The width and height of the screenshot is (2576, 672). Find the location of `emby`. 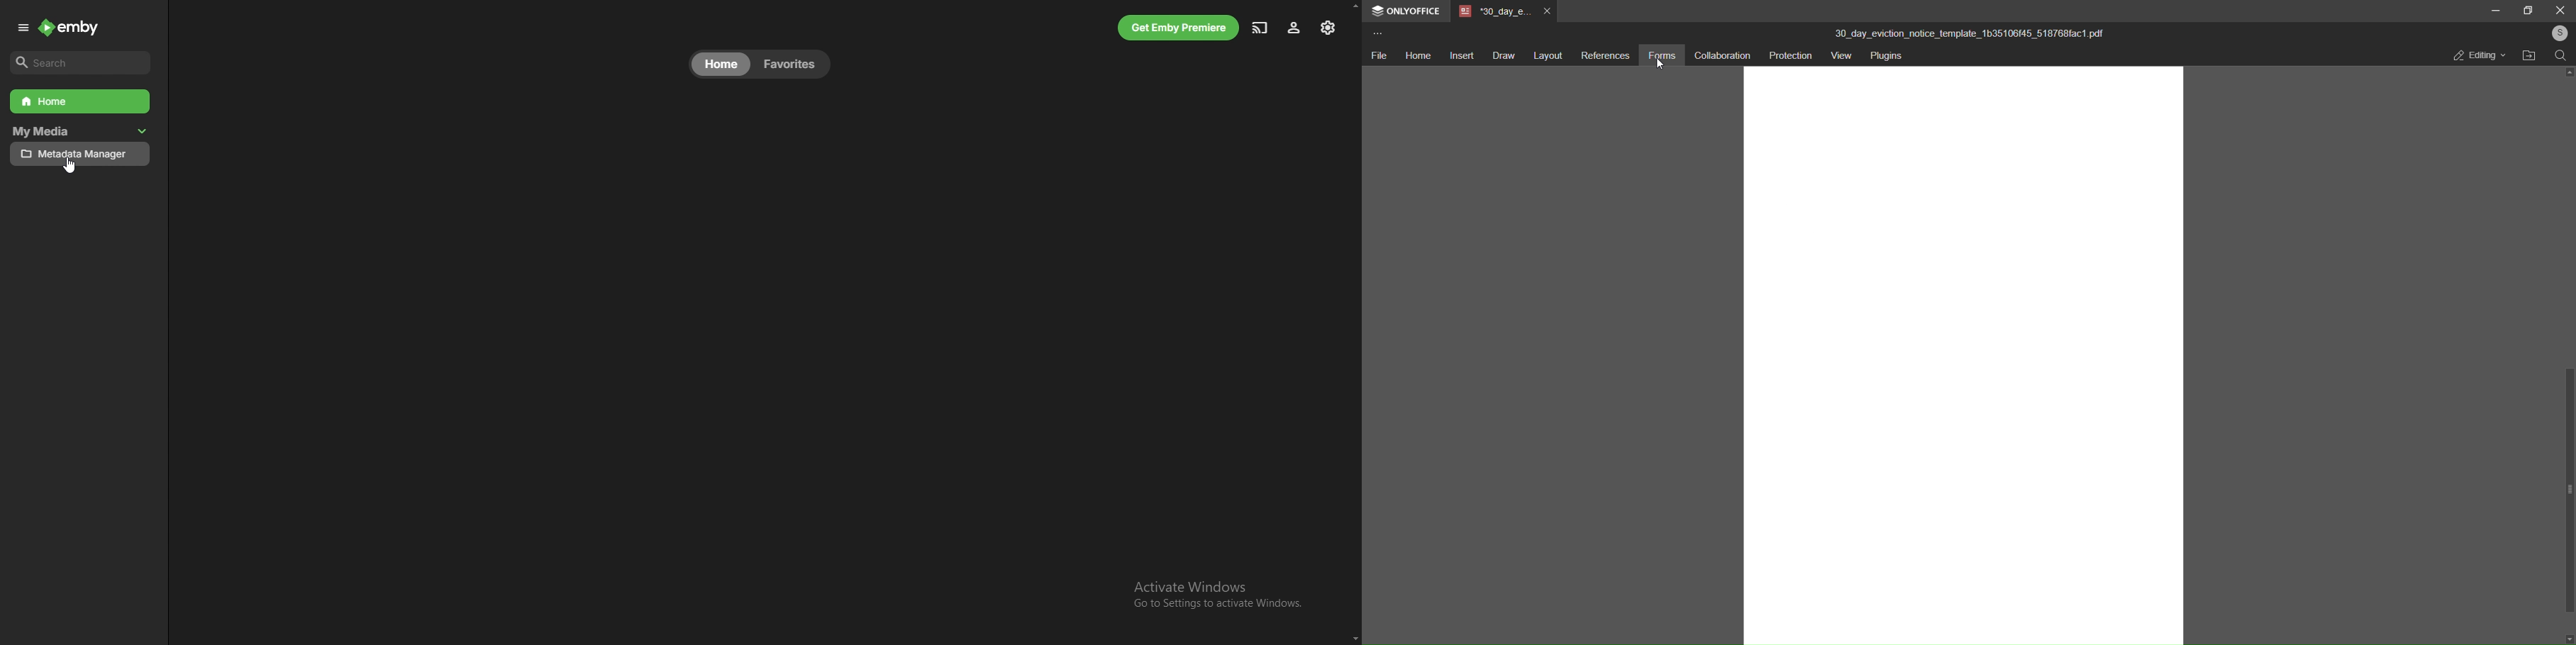

emby is located at coordinates (70, 27).